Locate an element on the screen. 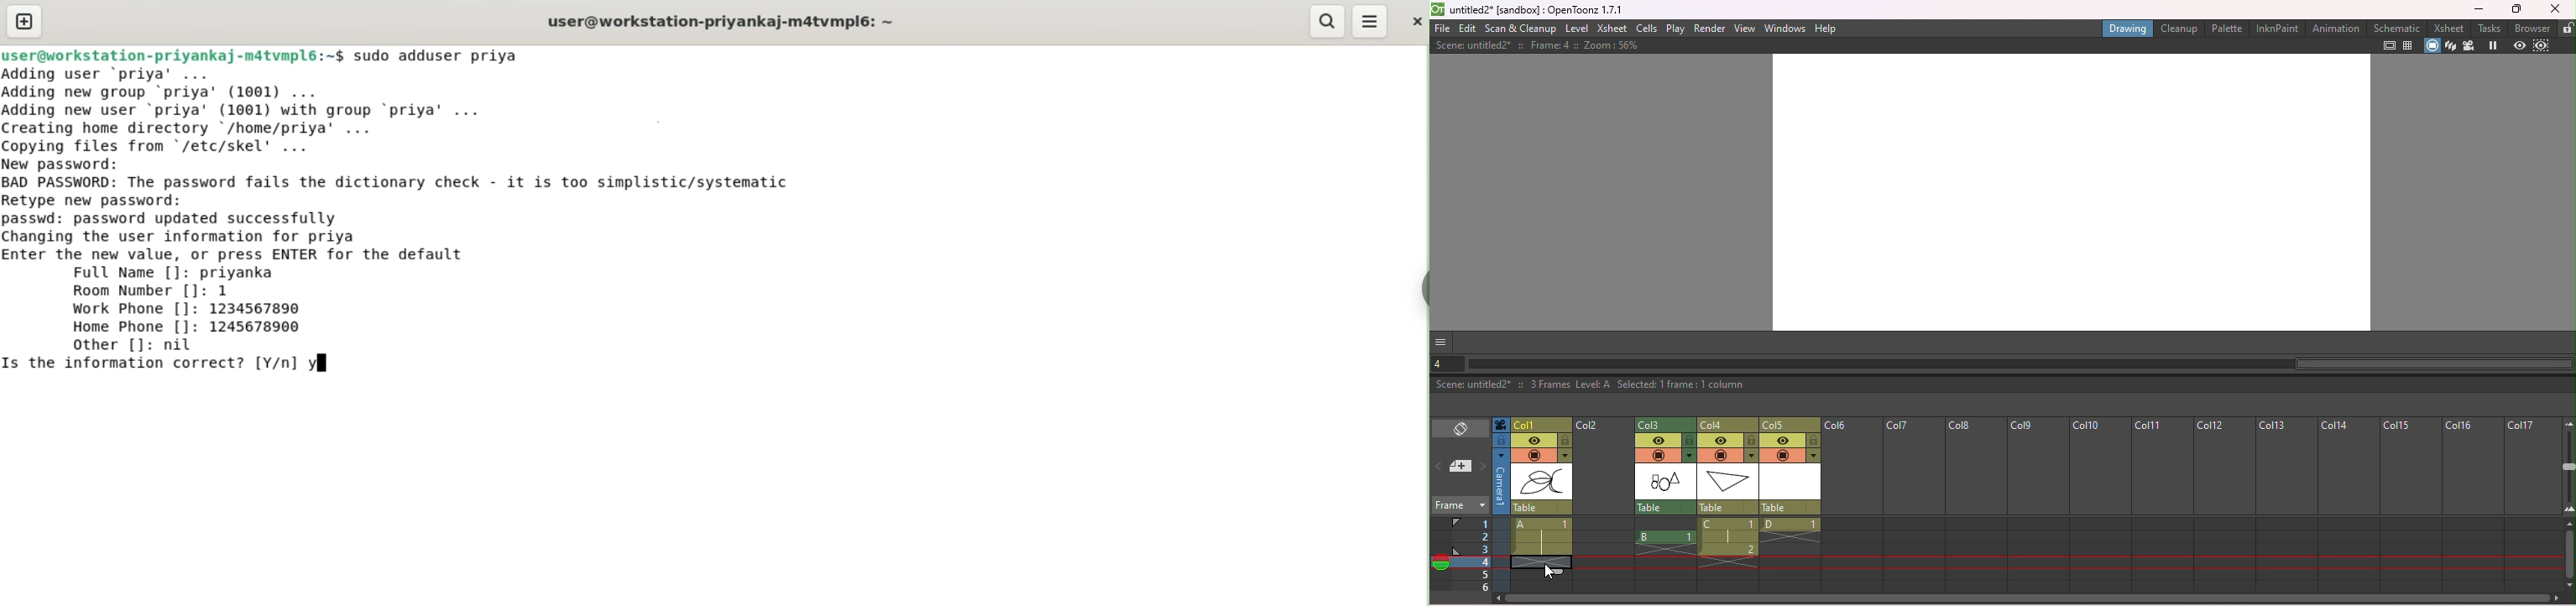  1234567890 is located at coordinates (265, 310).